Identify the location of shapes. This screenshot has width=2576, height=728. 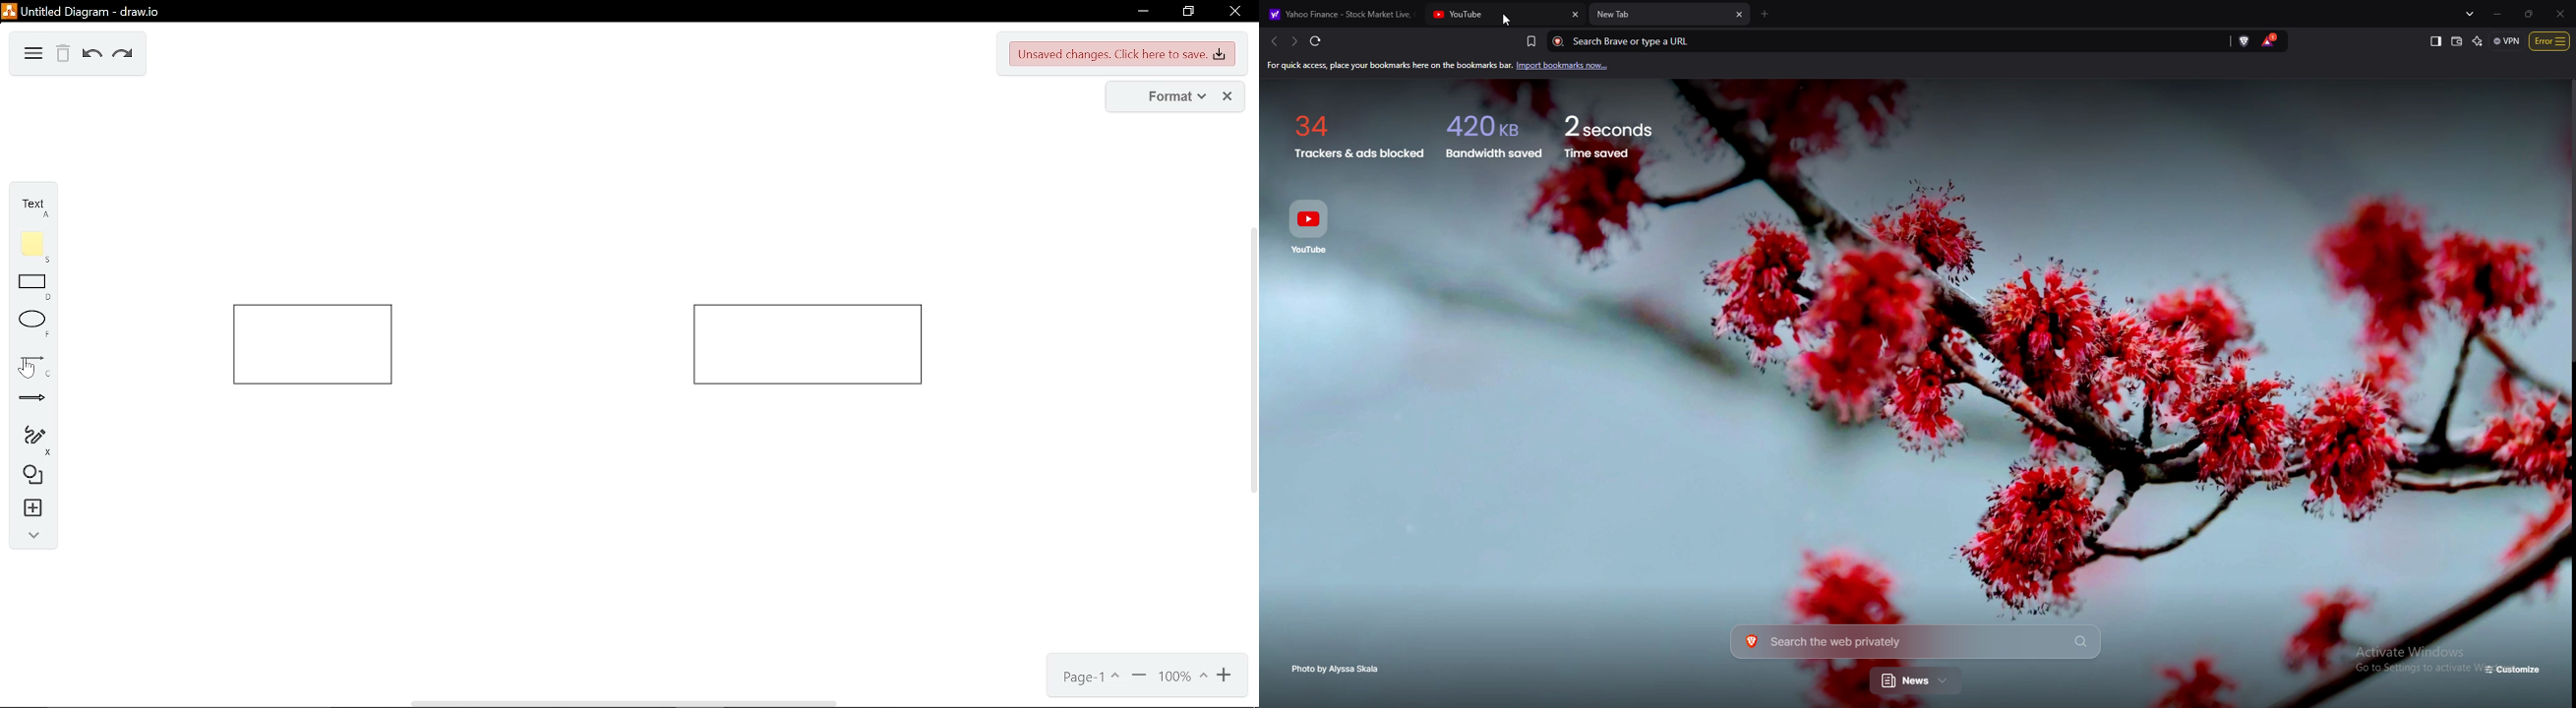
(30, 474).